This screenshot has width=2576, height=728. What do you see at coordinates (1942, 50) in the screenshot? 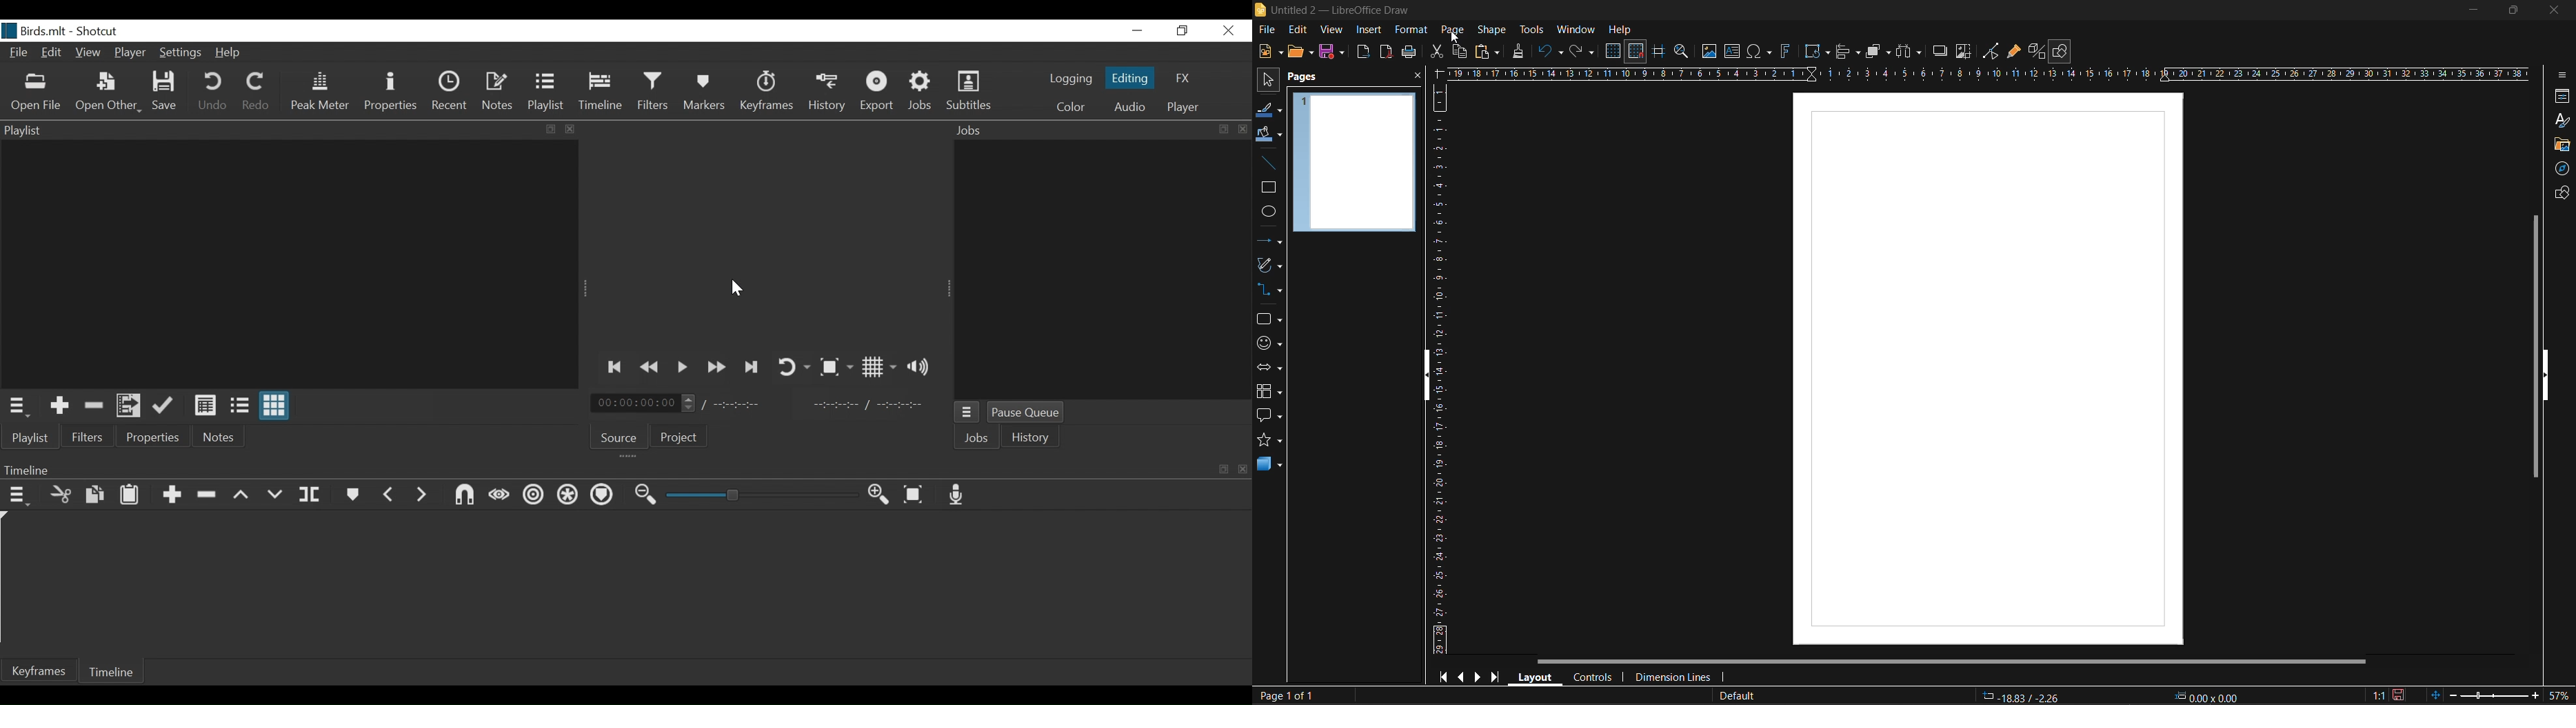
I see `shadow` at bounding box center [1942, 50].